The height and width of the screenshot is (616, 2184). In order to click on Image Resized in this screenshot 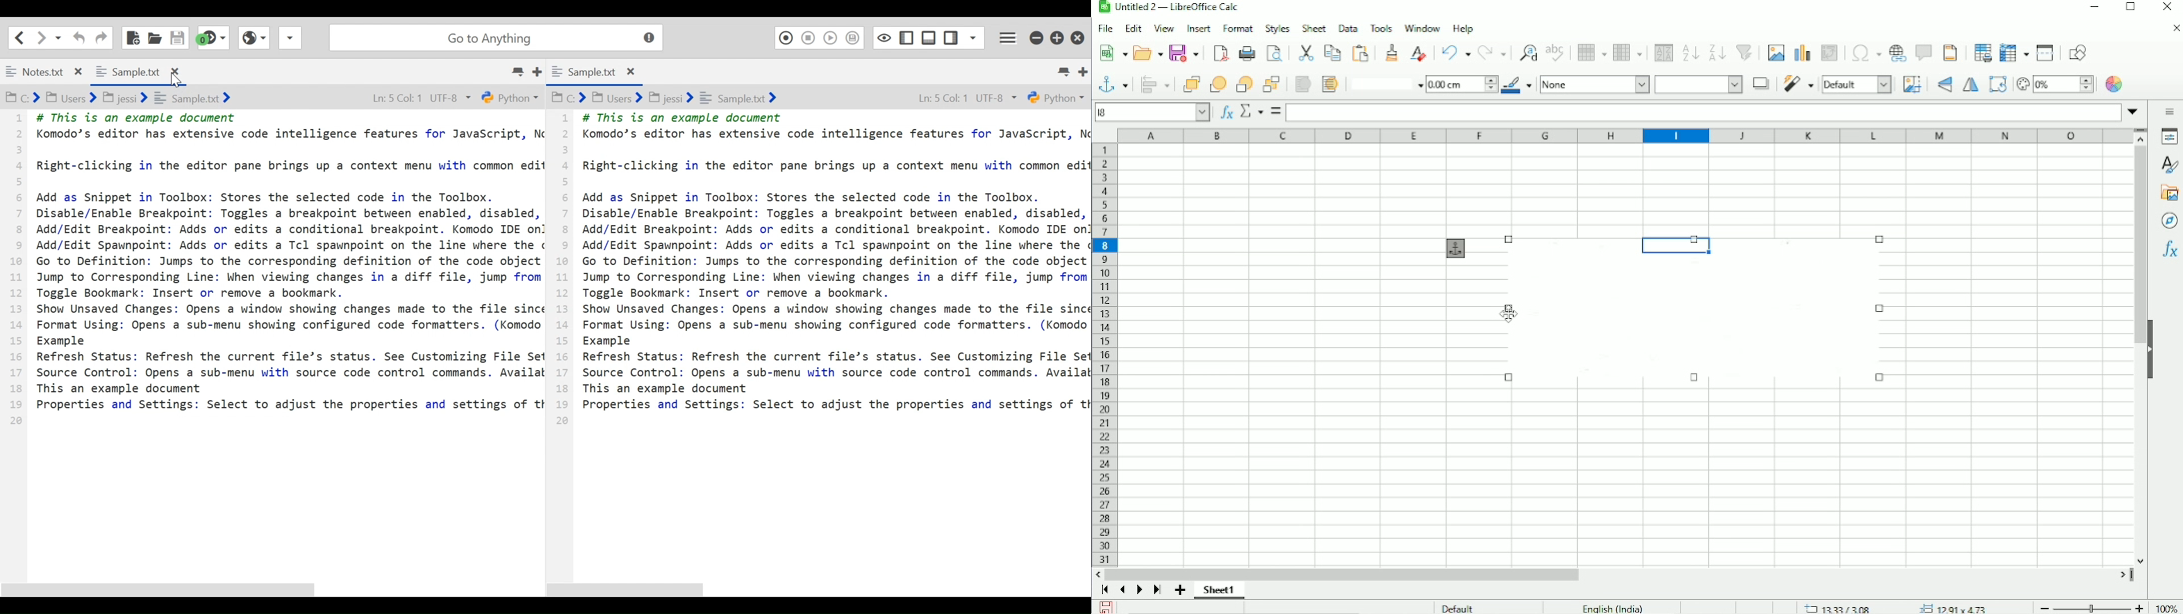, I will do `click(1699, 321)`.